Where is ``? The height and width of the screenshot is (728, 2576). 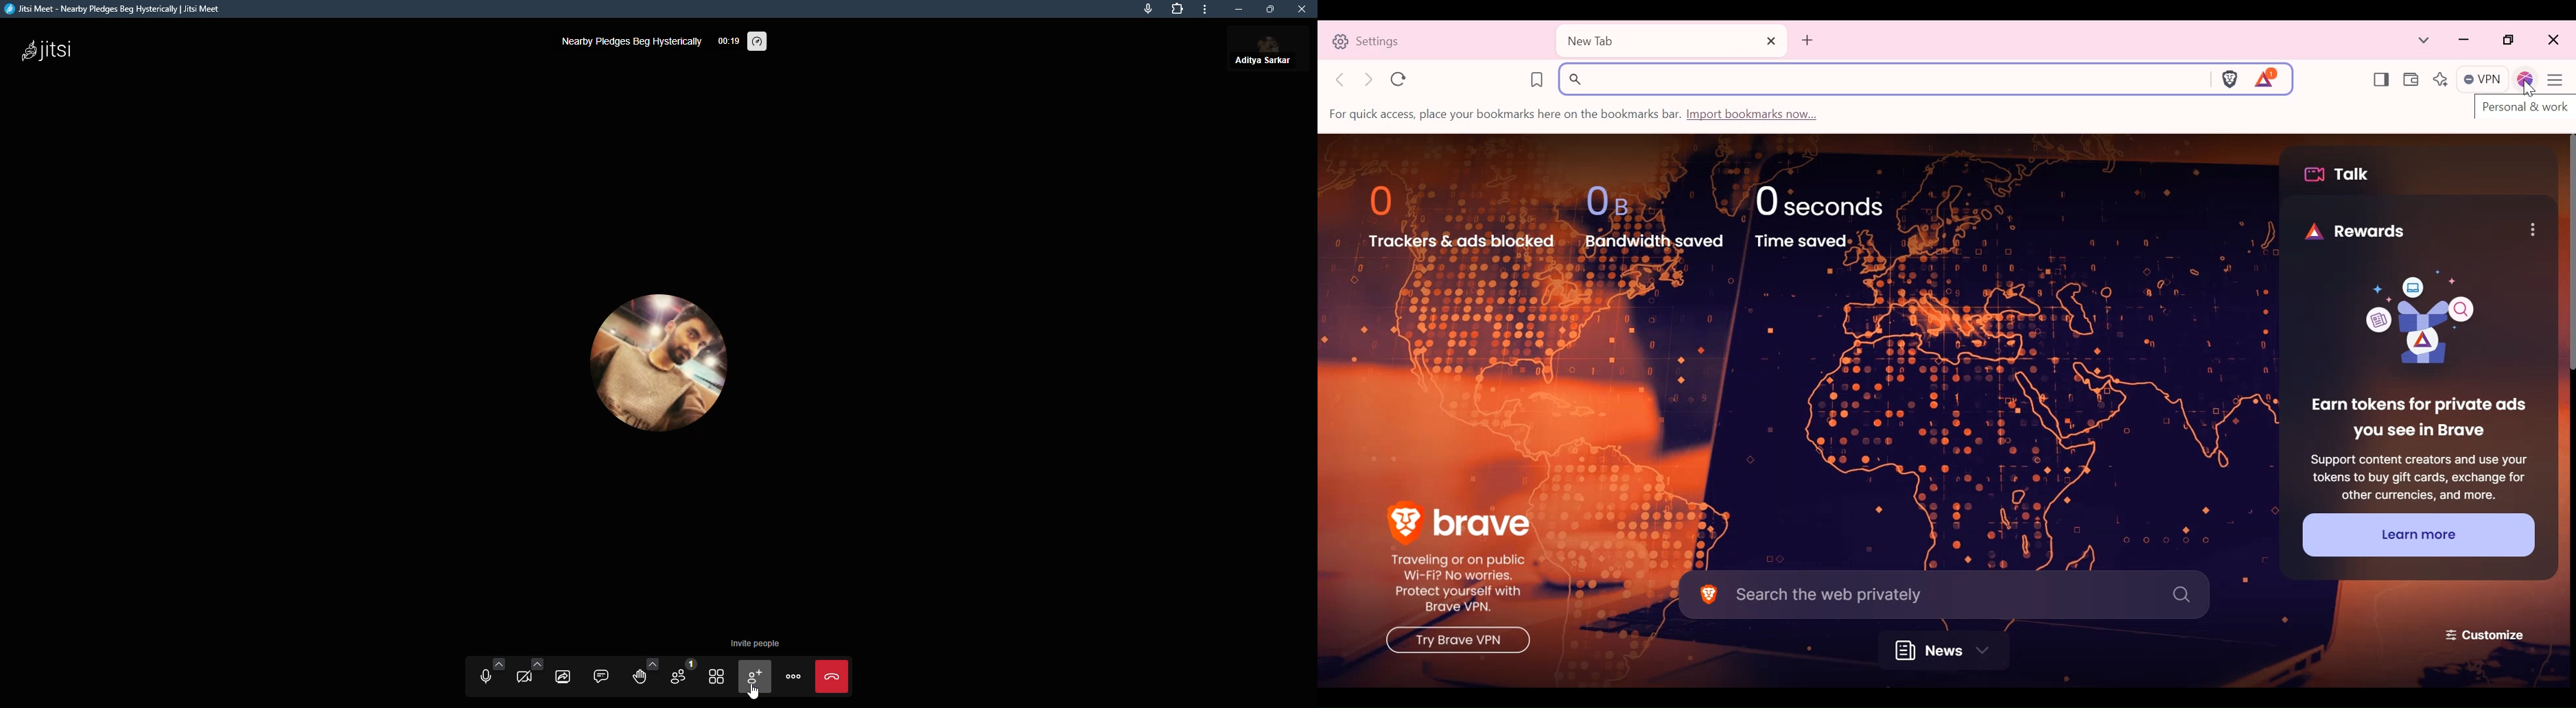
 is located at coordinates (2533, 229).